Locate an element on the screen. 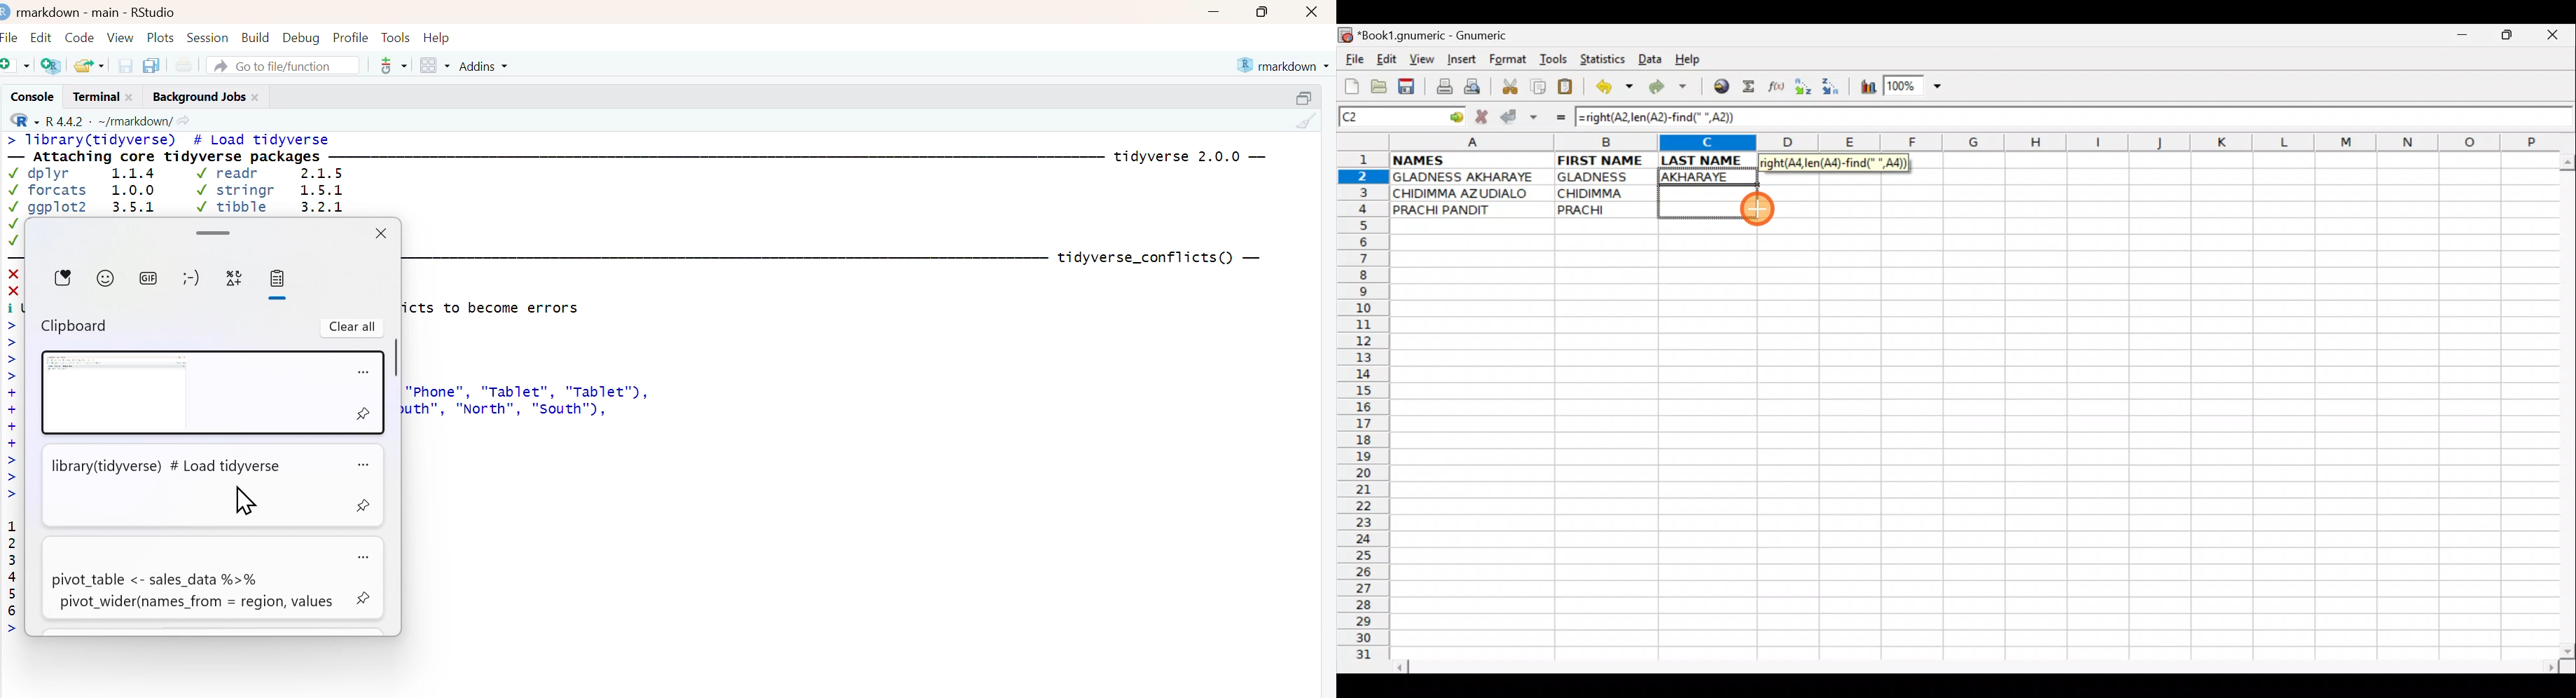 The image size is (2576, 700). emojis is located at coordinates (107, 282).